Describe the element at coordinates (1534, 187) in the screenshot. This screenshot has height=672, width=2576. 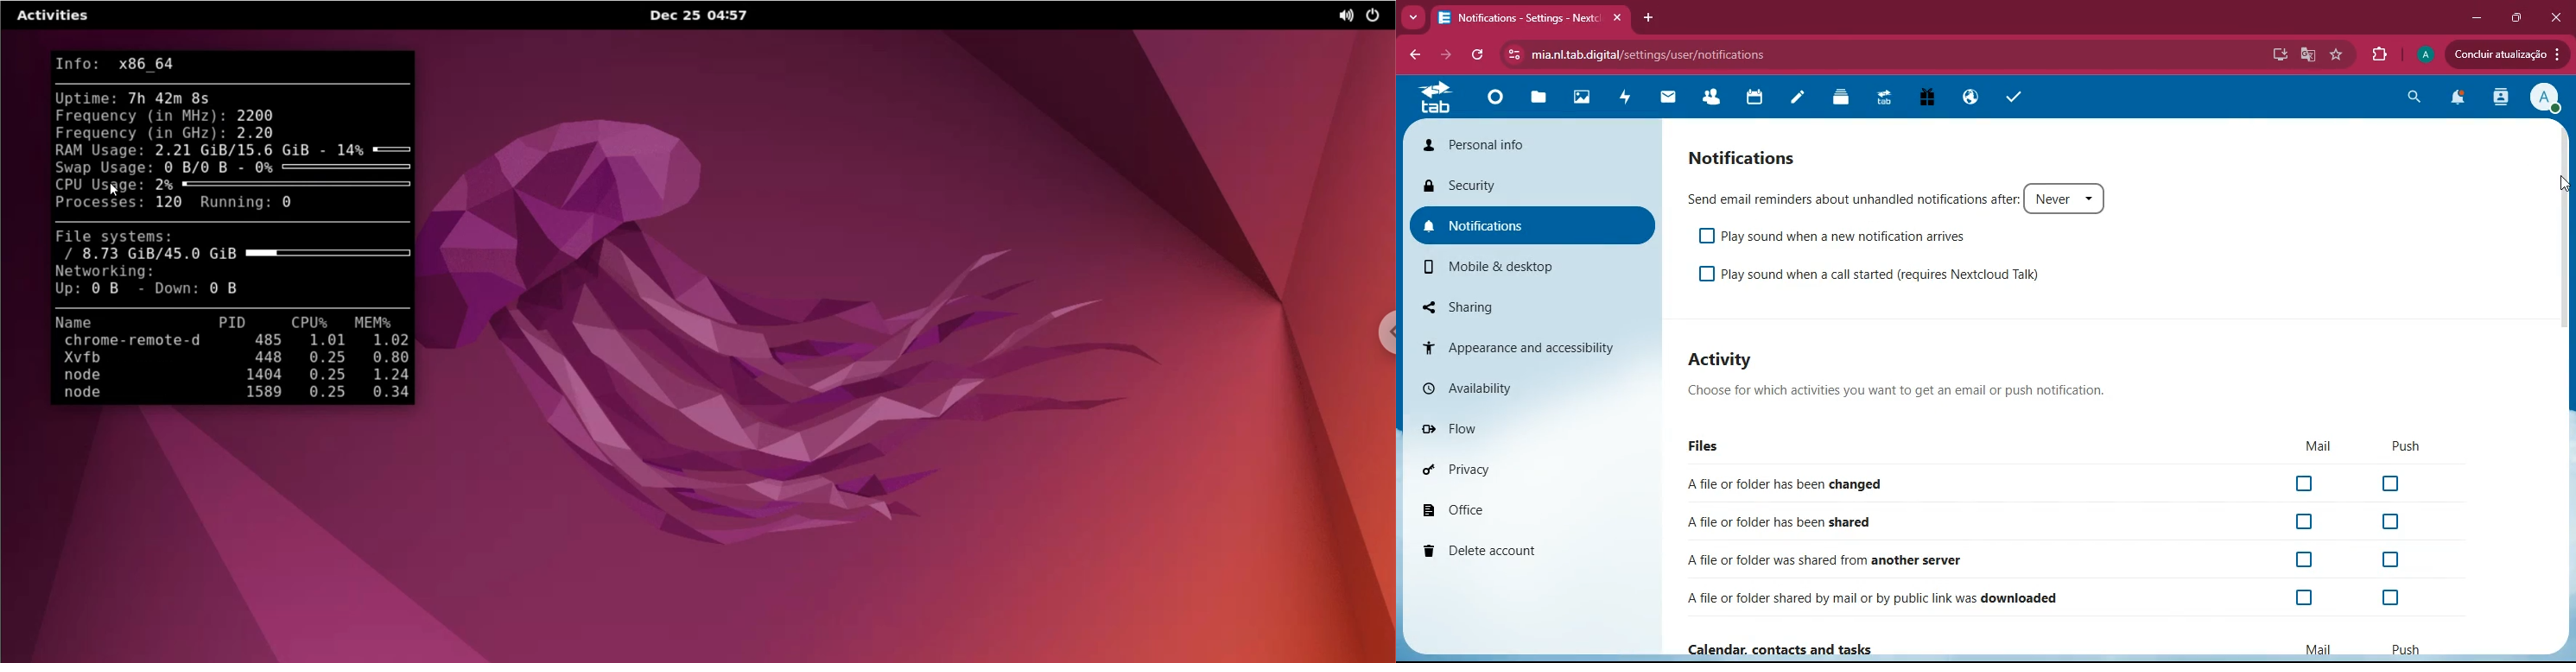
I see `security` at that location.